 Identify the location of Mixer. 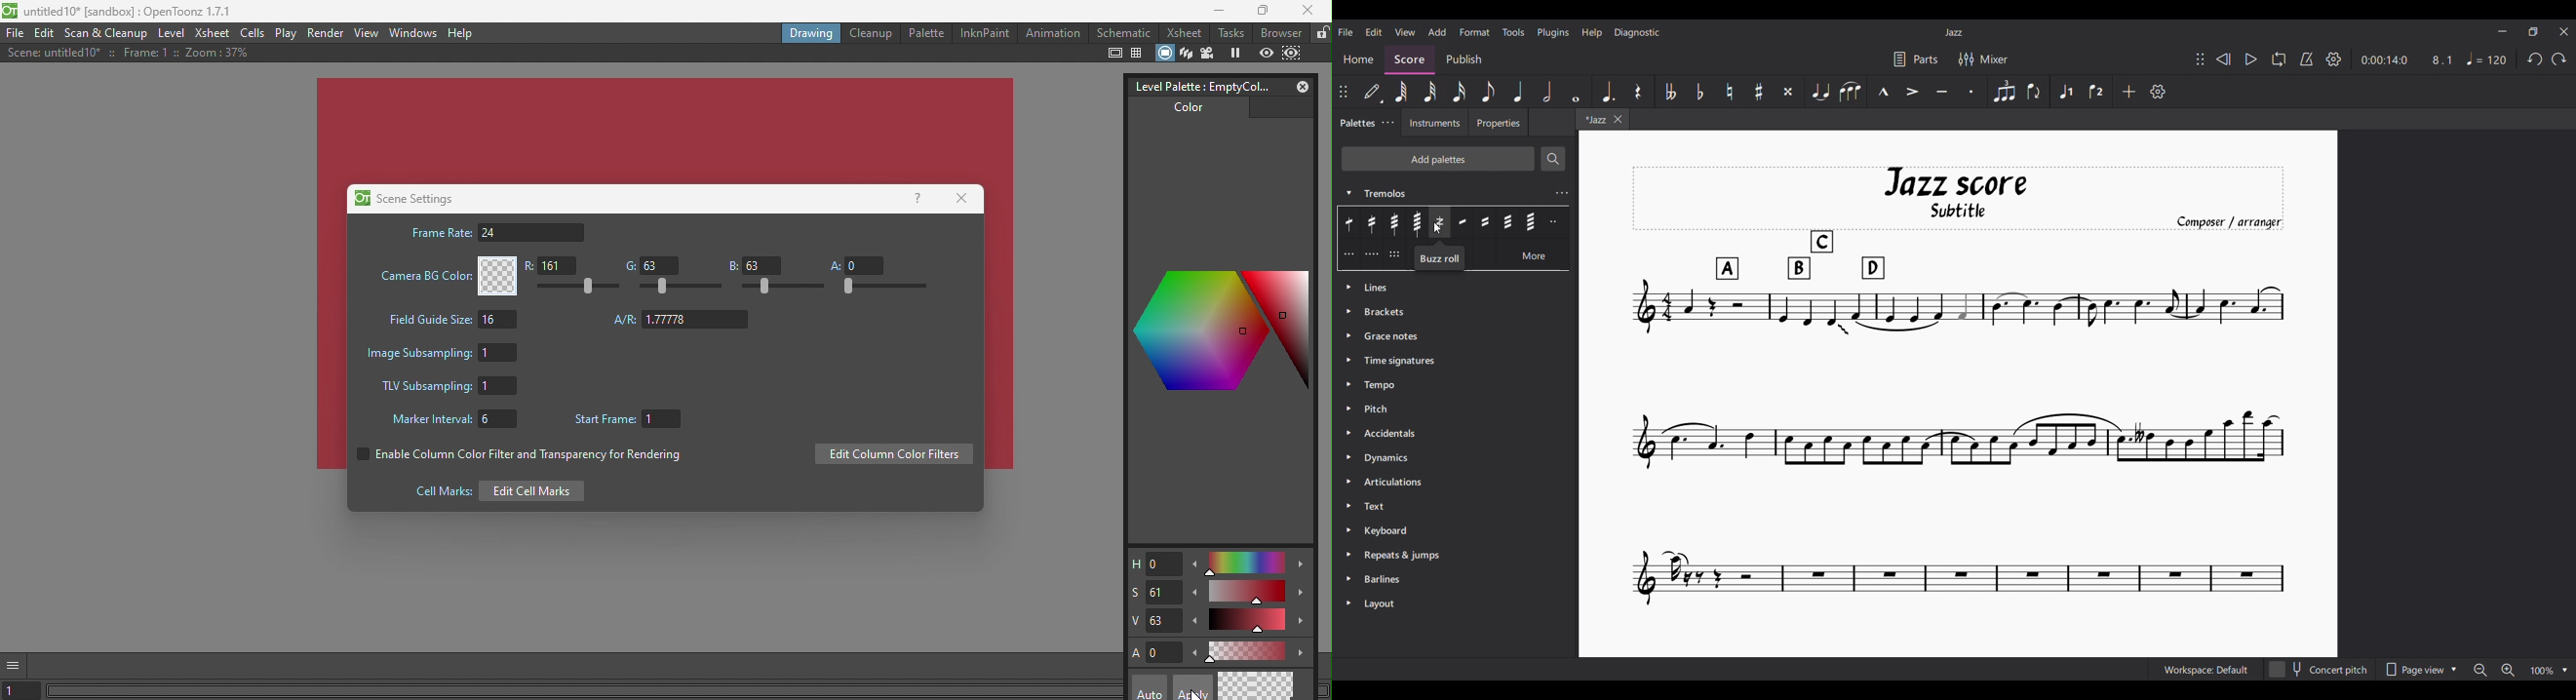
(1983, 59).